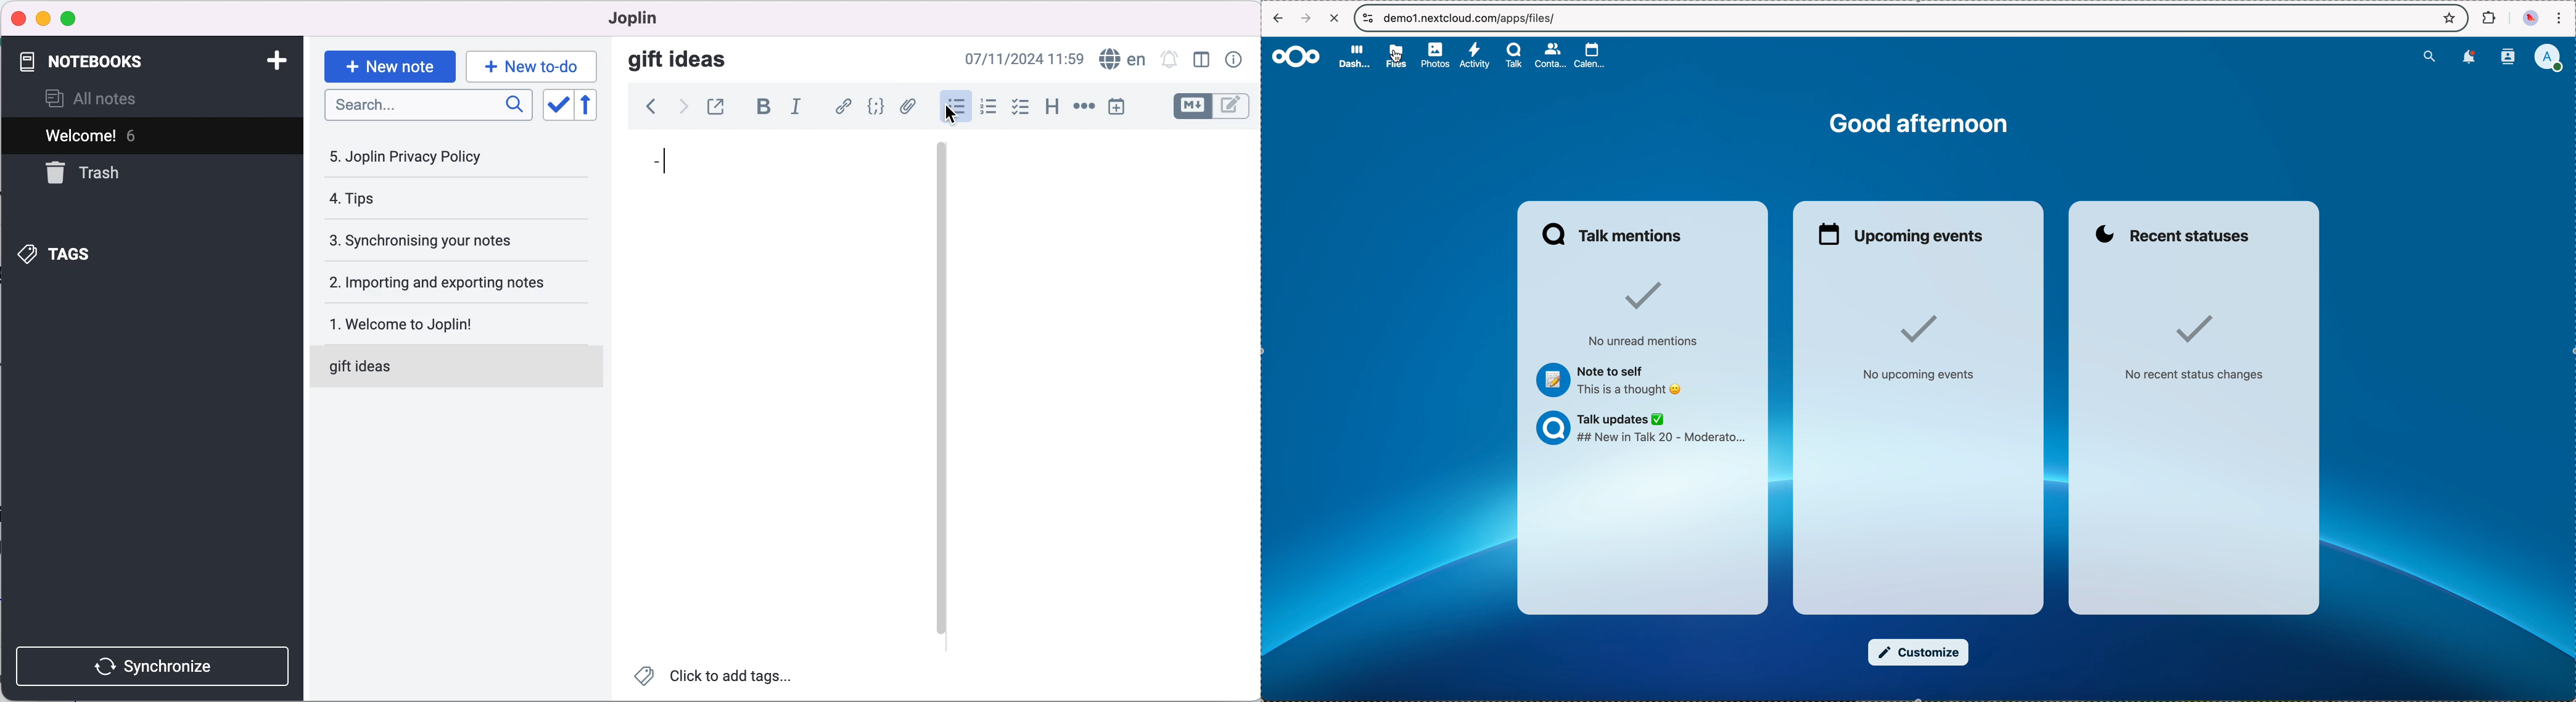 The image size is (2576, 728). Describe the element at coordinates (2428, 57) in the screenshot. I see `search` at that location.